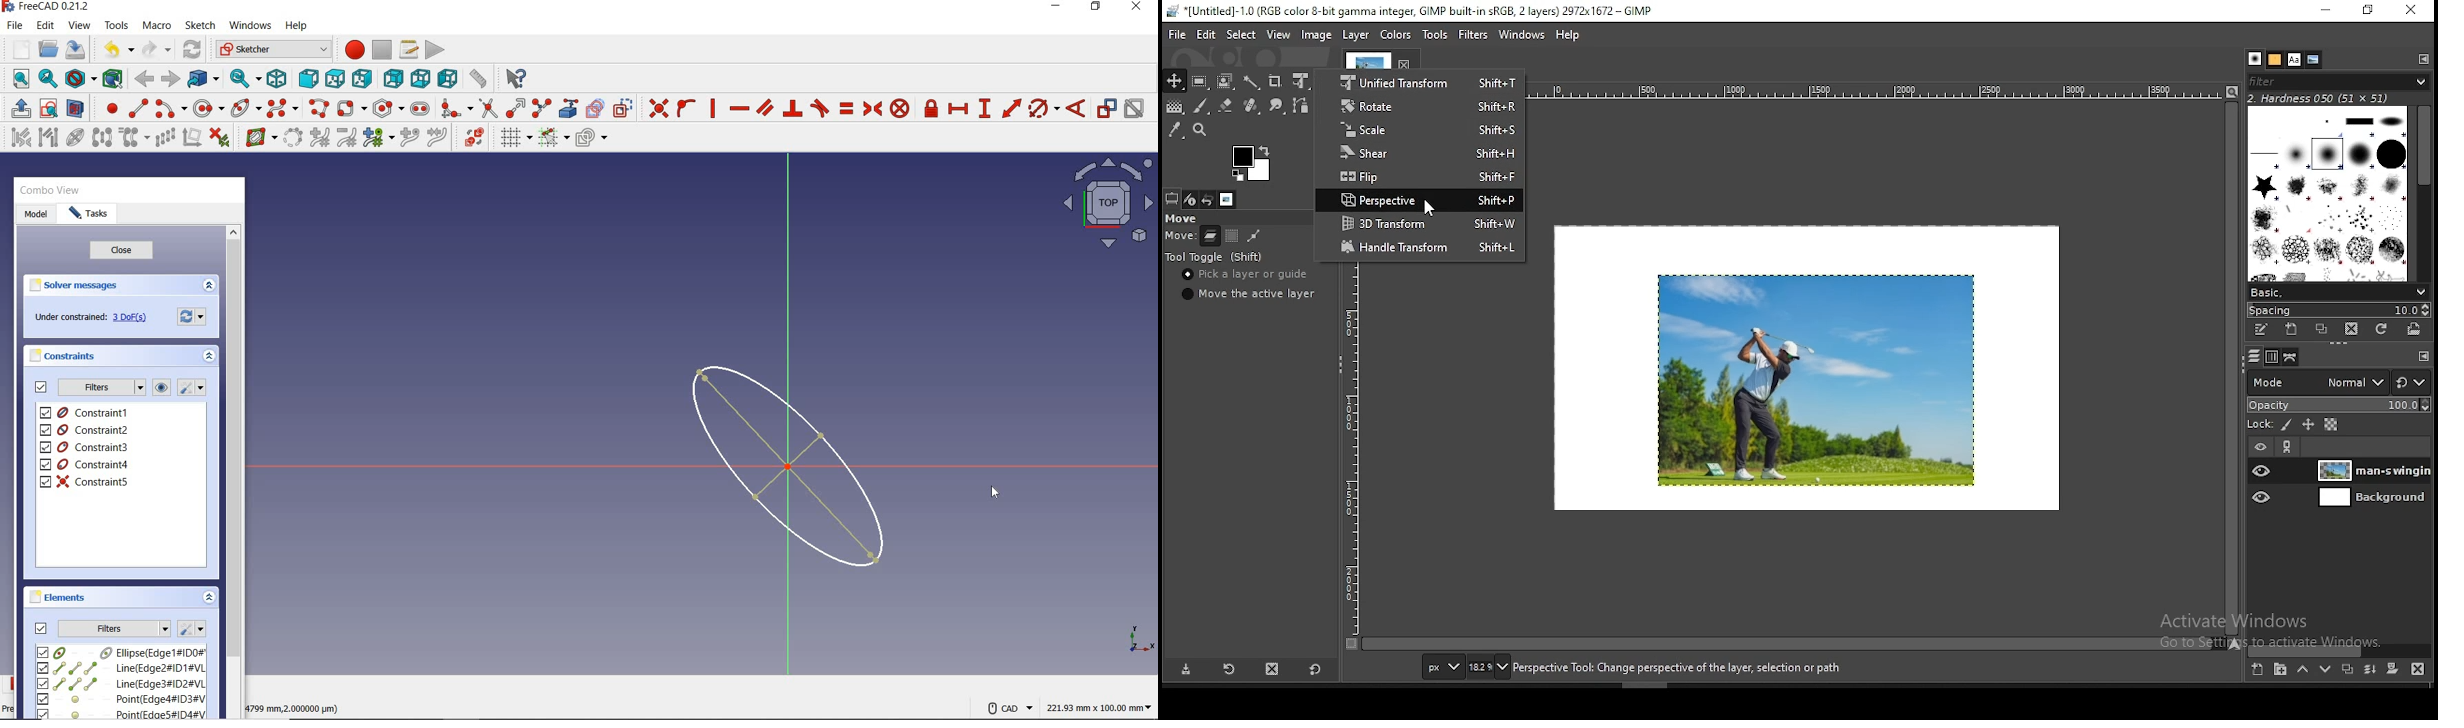  Describe the element at coordinates (872, 108) in the screenshot. I see `constrain symmetrical` at that location.